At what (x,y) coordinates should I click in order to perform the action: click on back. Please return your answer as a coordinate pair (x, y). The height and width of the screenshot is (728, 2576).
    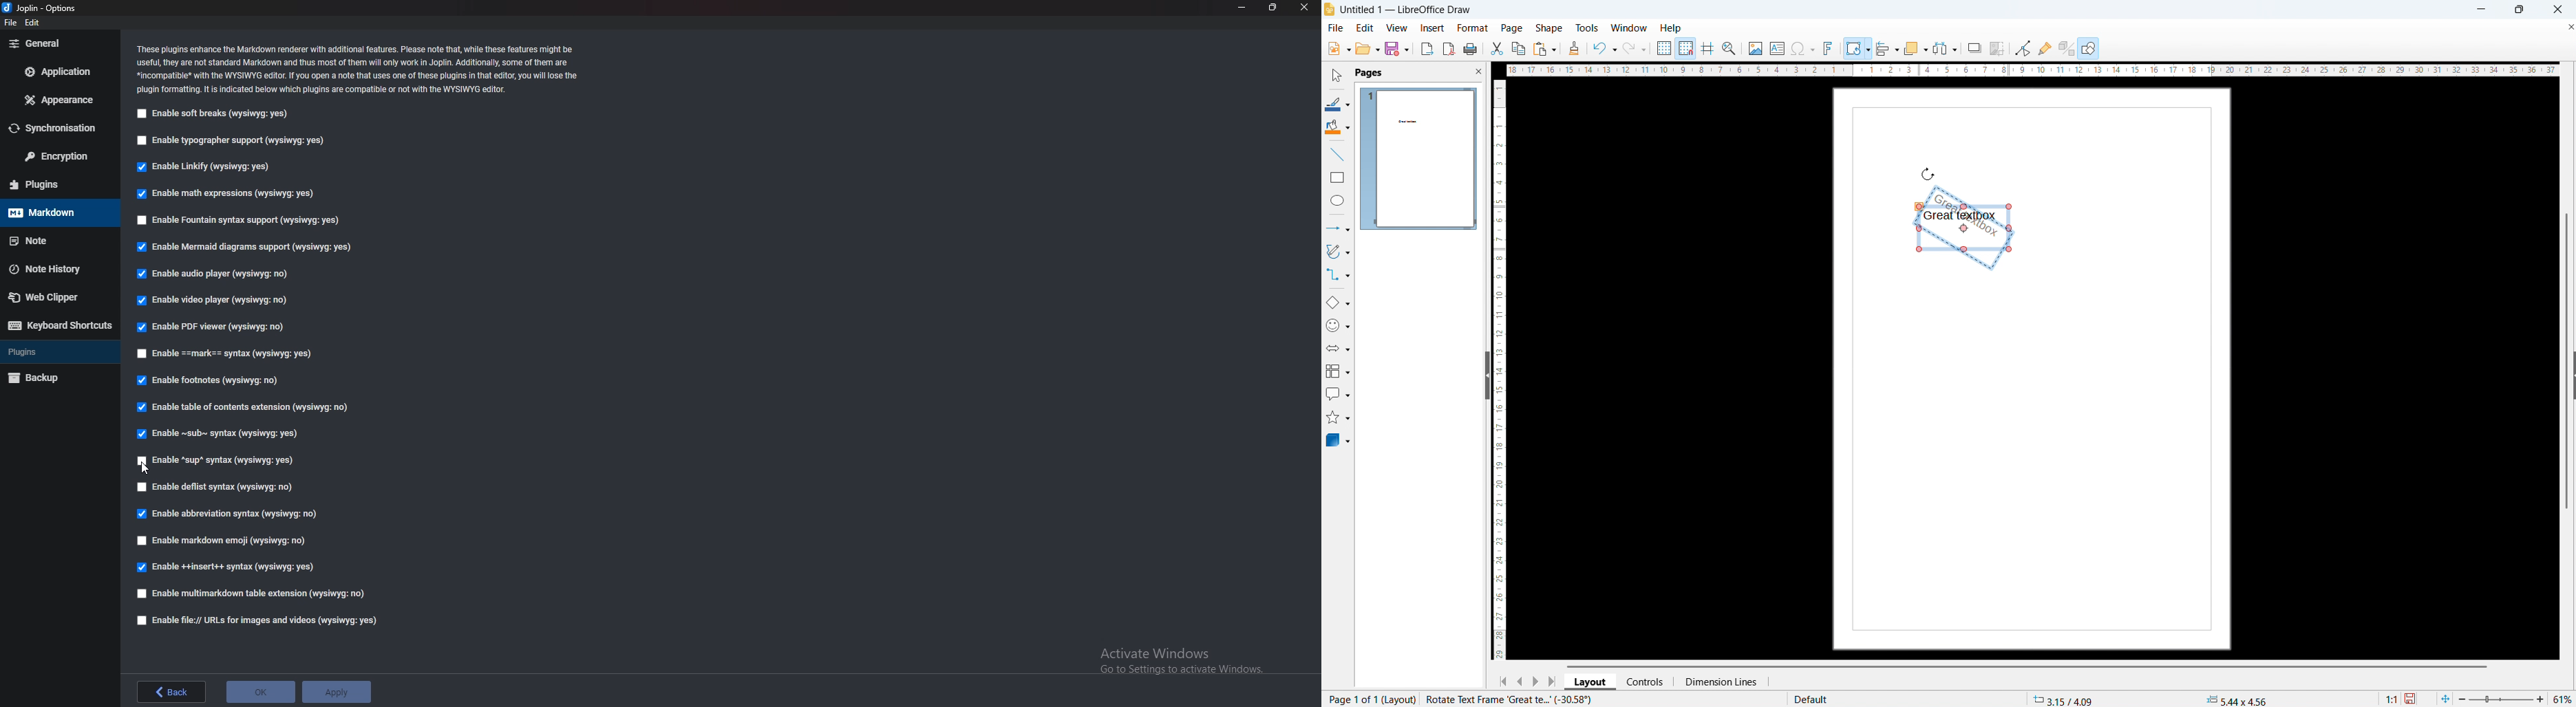
    Looking at the image, I should click on (171, 692).